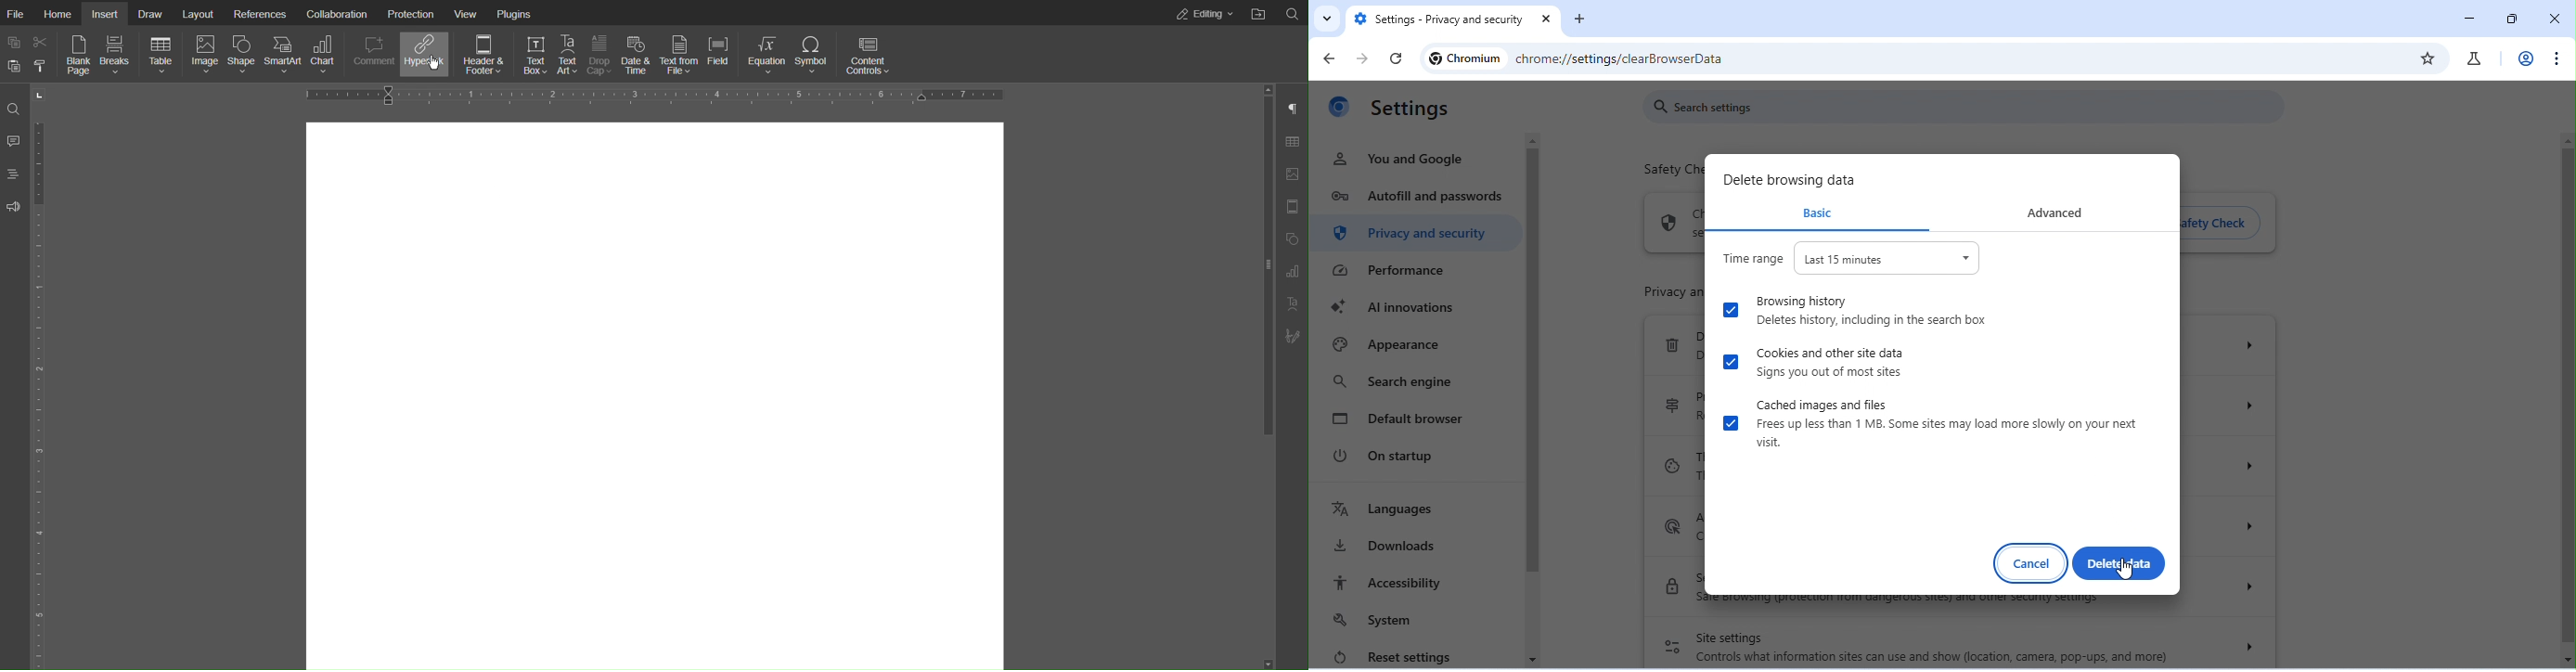 This screenshot has width=2576, height=672. I want to click on basic, so click(1814, 213).